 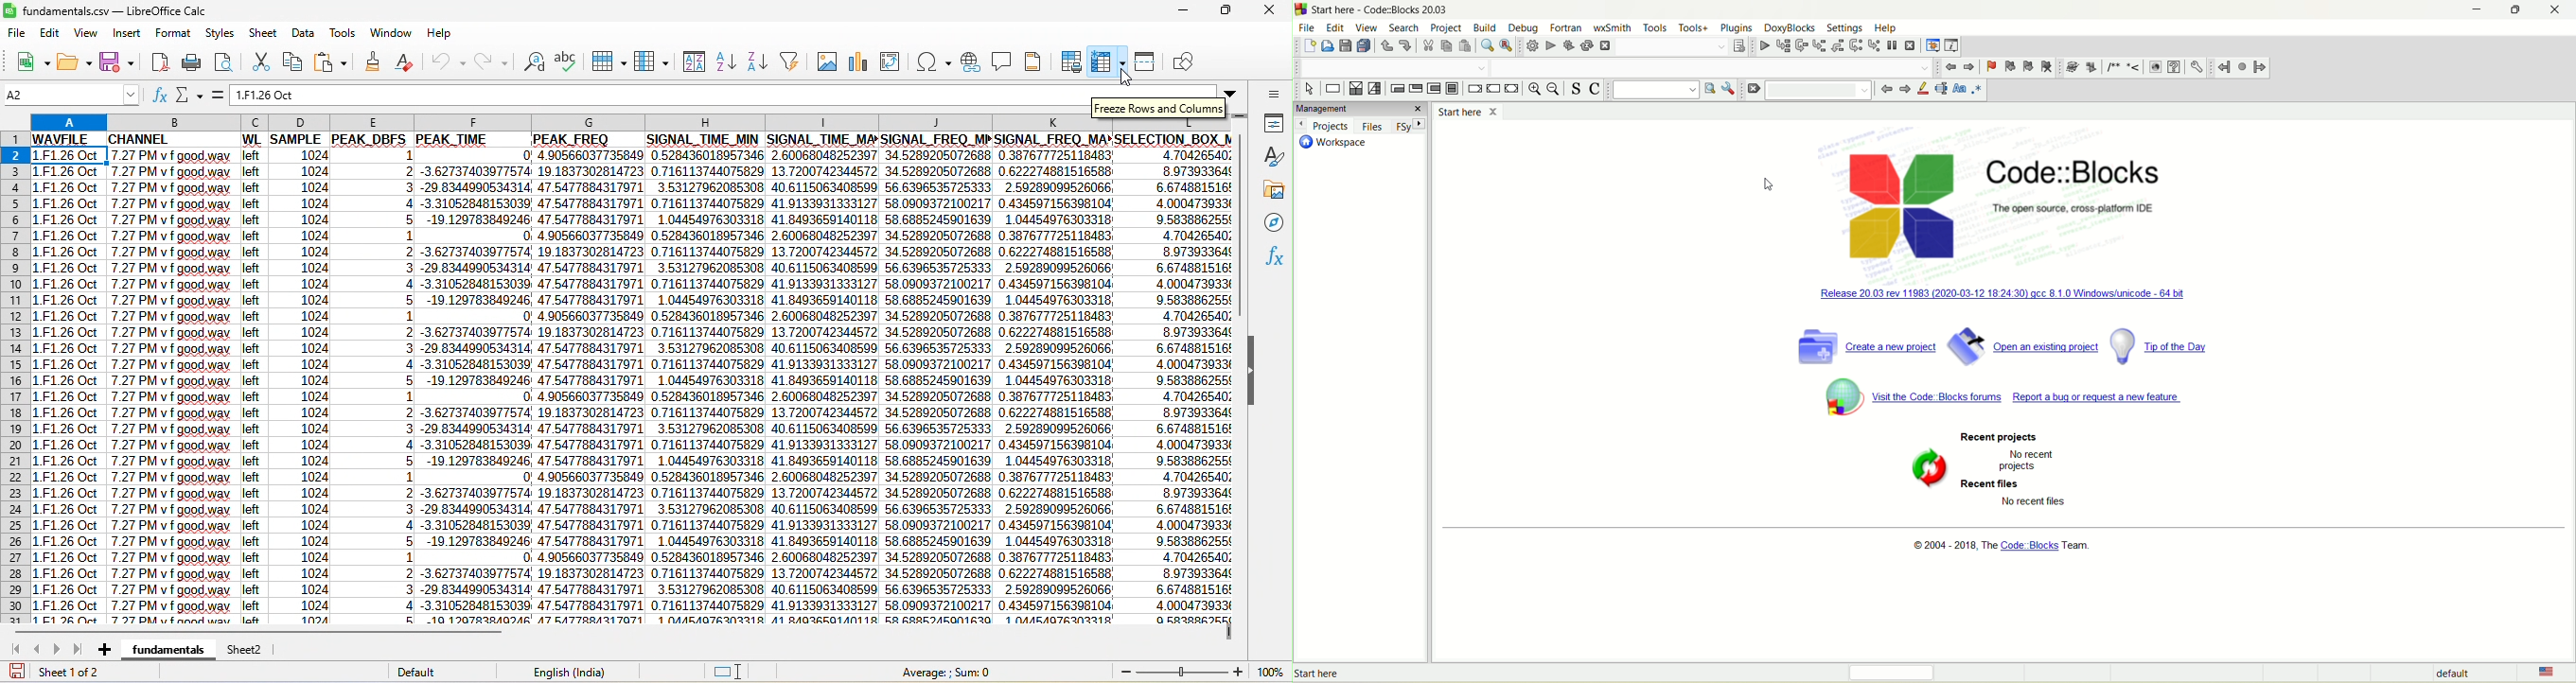 I want to click on highlight, so click(x=1924, y=90).